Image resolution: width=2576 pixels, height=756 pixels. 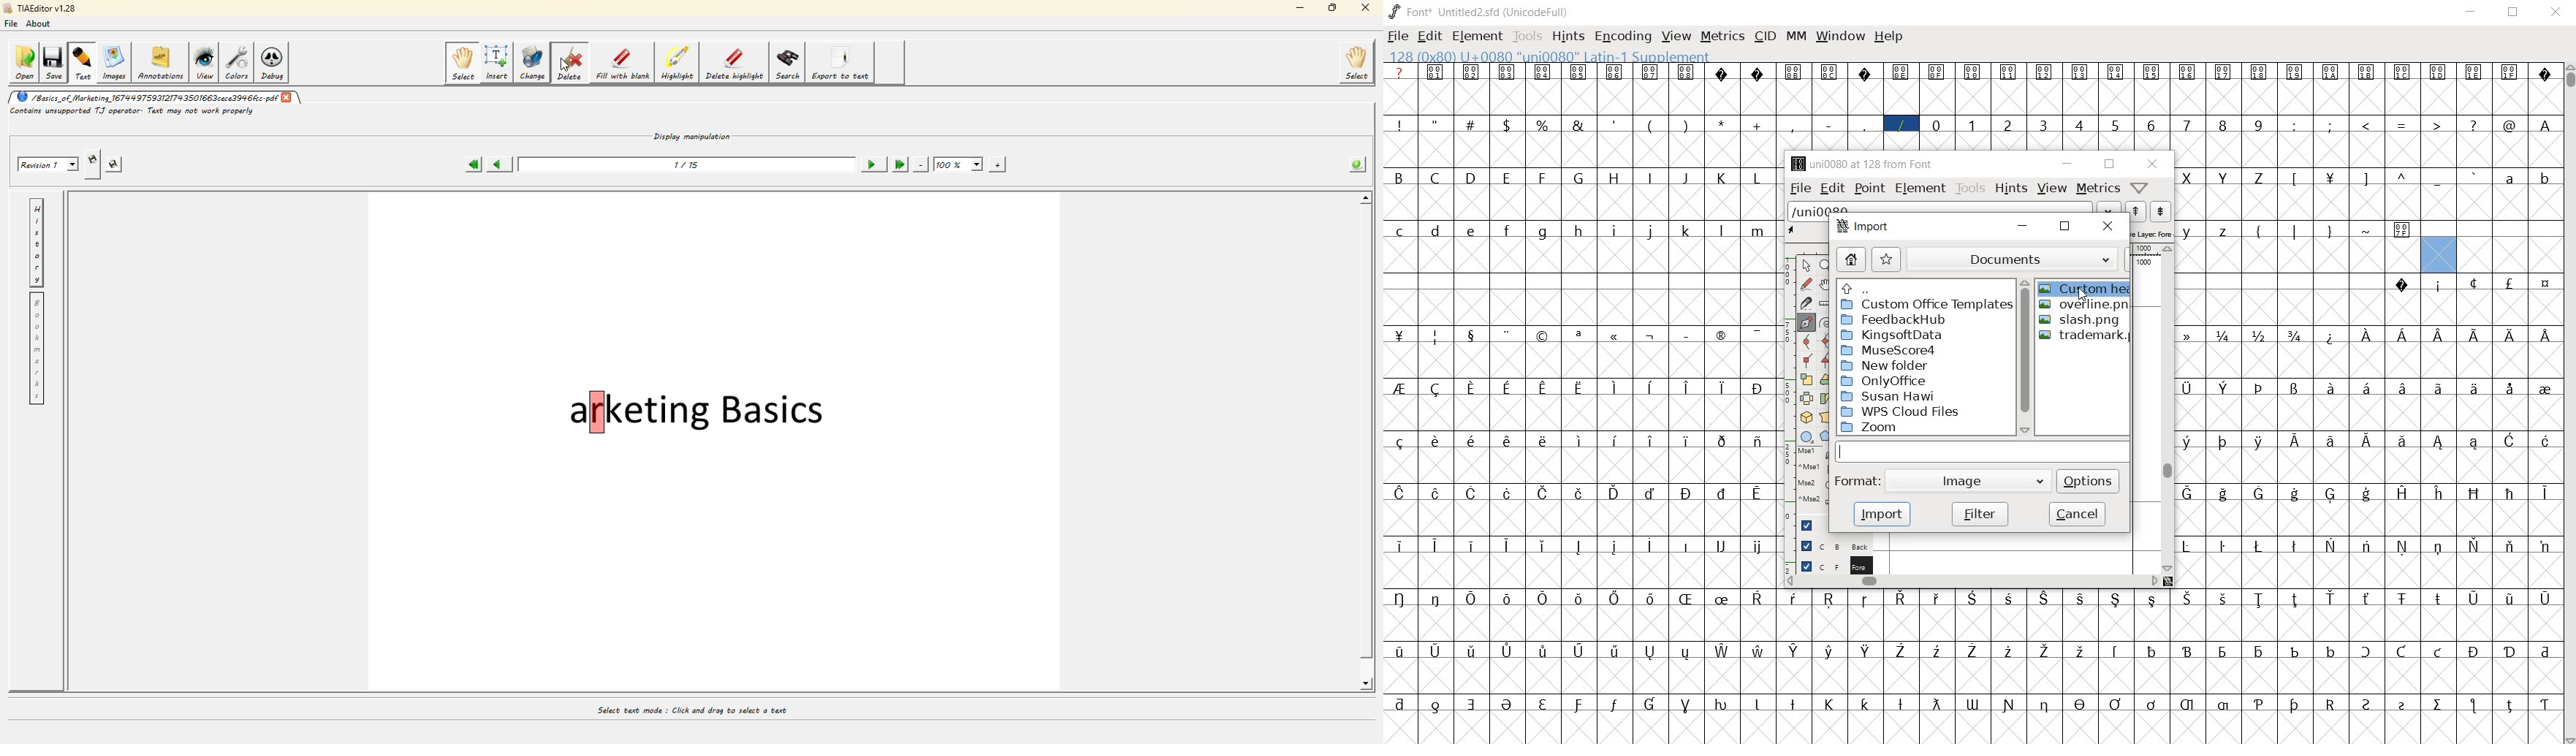 What do you see at coordinates (1721, 73) in the screenshot?
I see `glyph` at bounding box center [1721, 73].